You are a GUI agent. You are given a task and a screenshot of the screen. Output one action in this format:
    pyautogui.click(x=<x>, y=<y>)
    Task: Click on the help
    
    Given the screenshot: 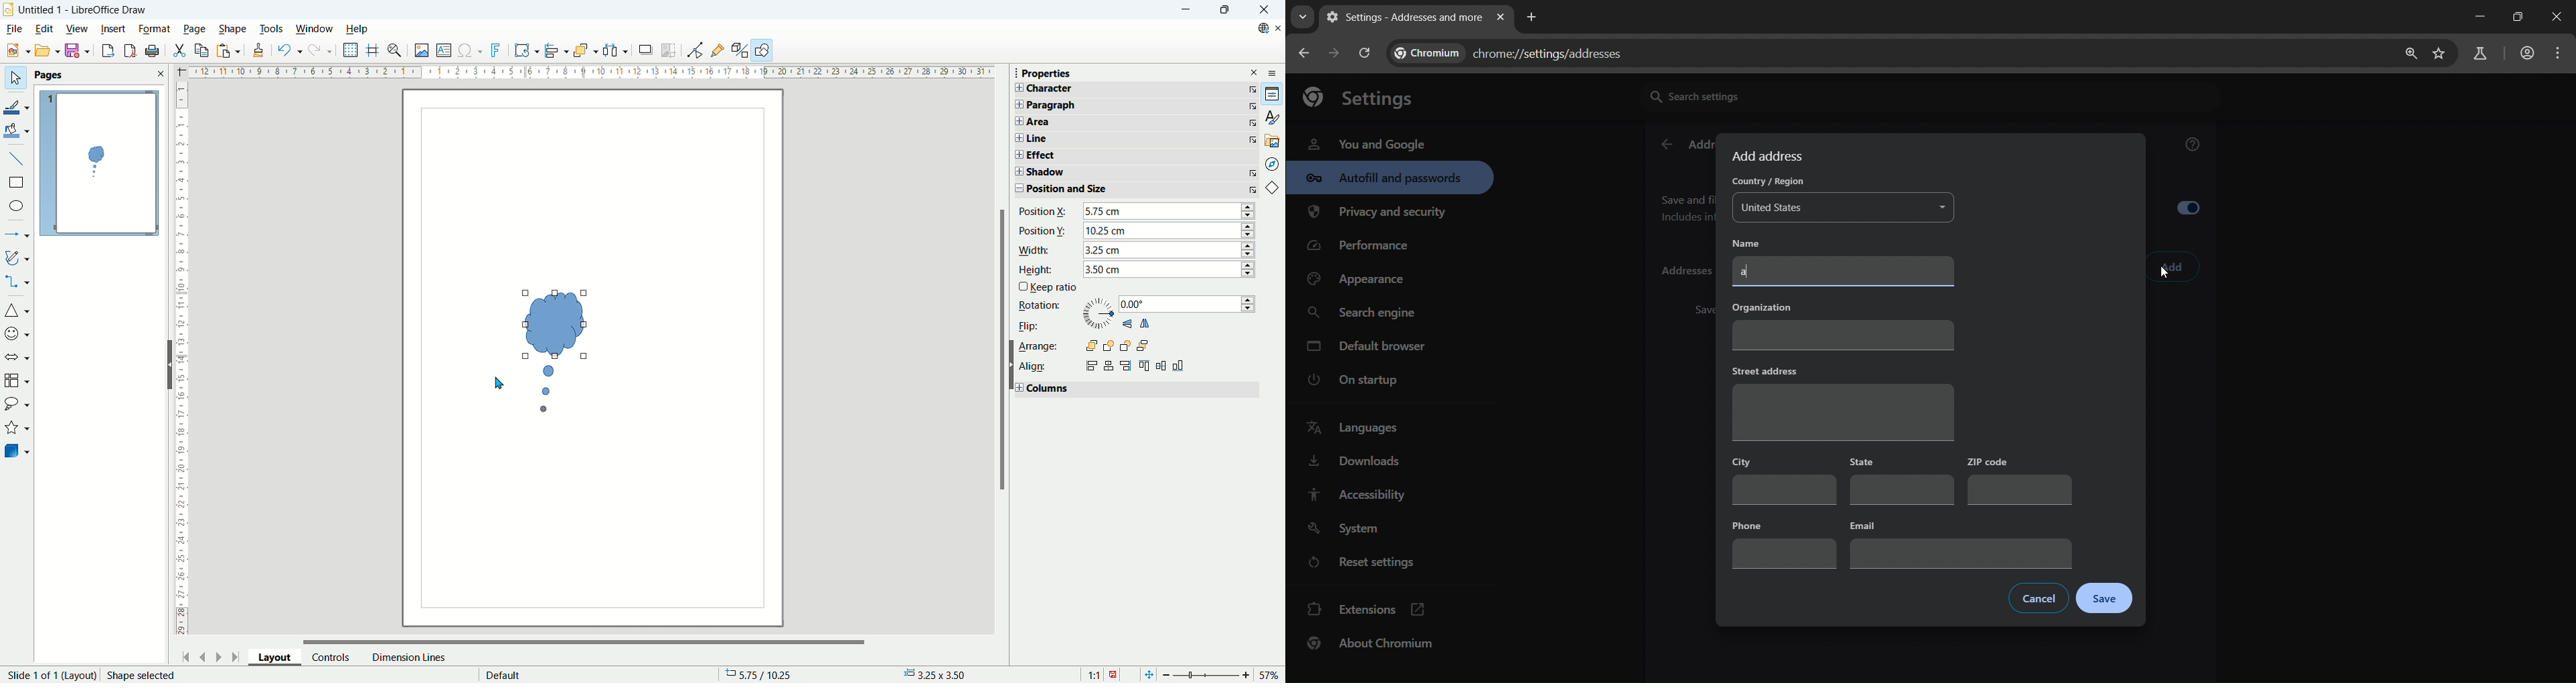 What is the action you would take?
    pyautogui.click(x=356, y=29)
    